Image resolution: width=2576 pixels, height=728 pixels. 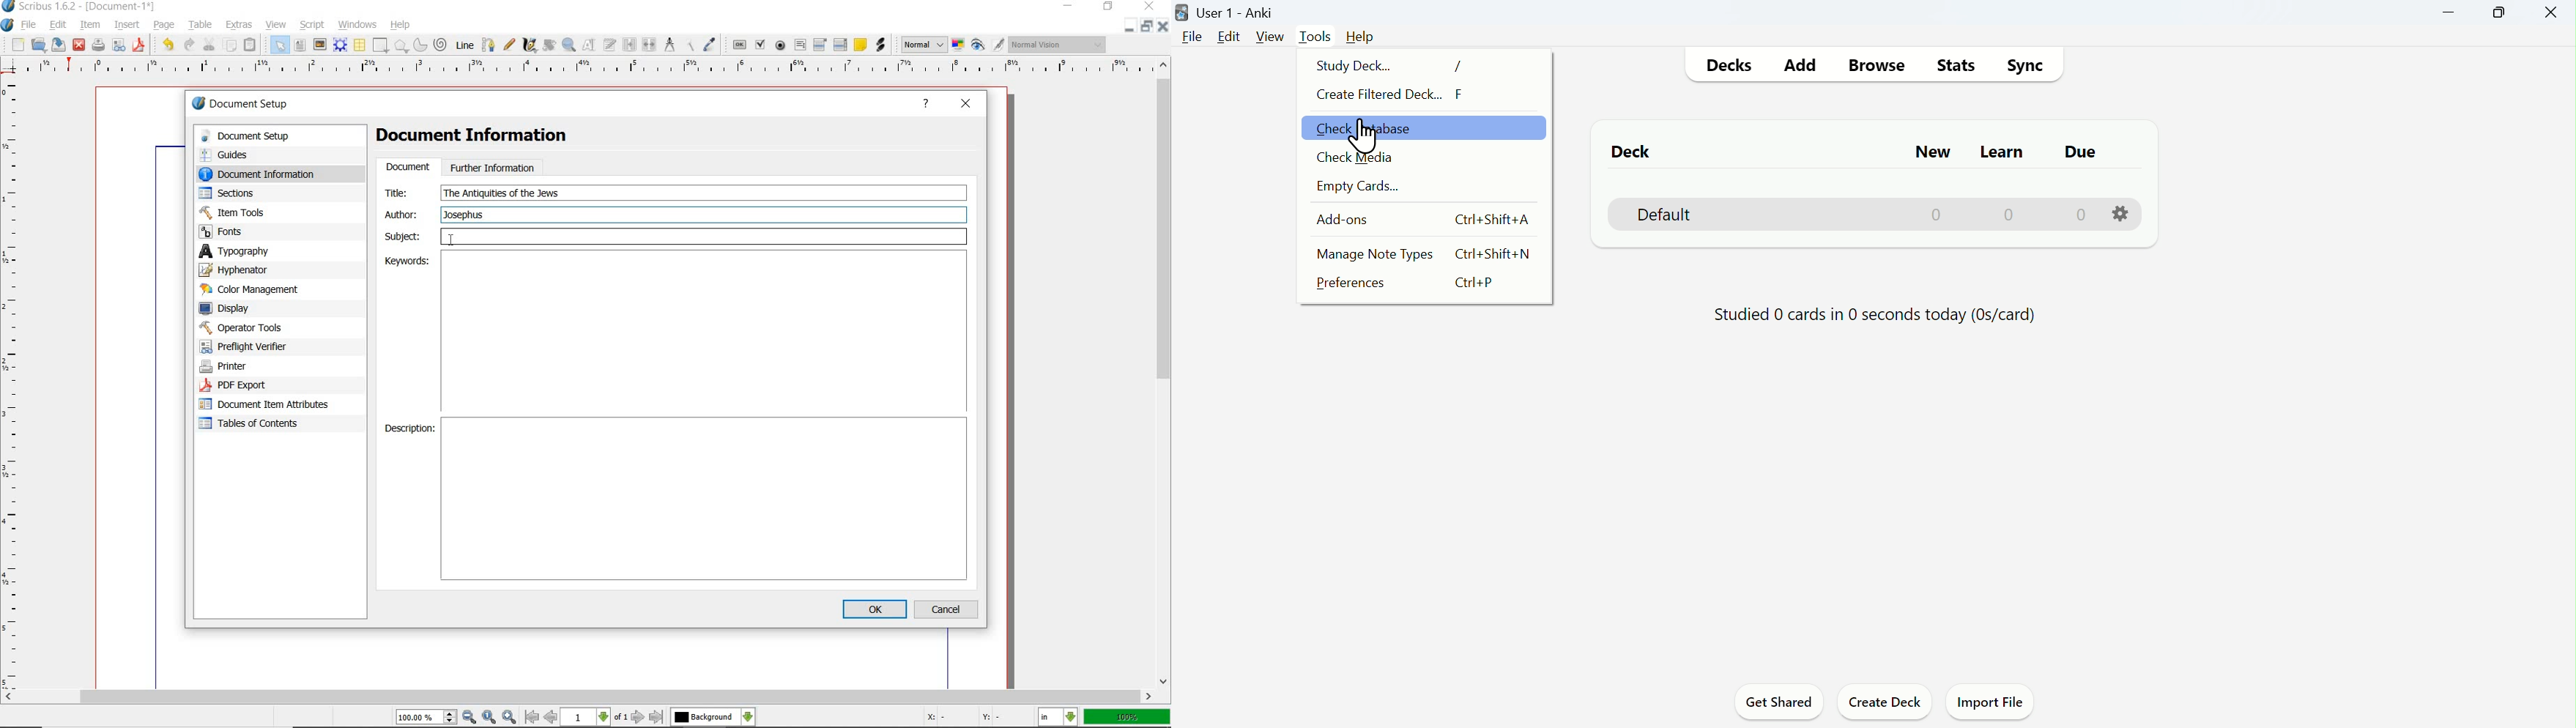 What do you see at coordinates (1421, 64) in the screenshot?
I see `Study deck` at bounding box center [1421, 64].